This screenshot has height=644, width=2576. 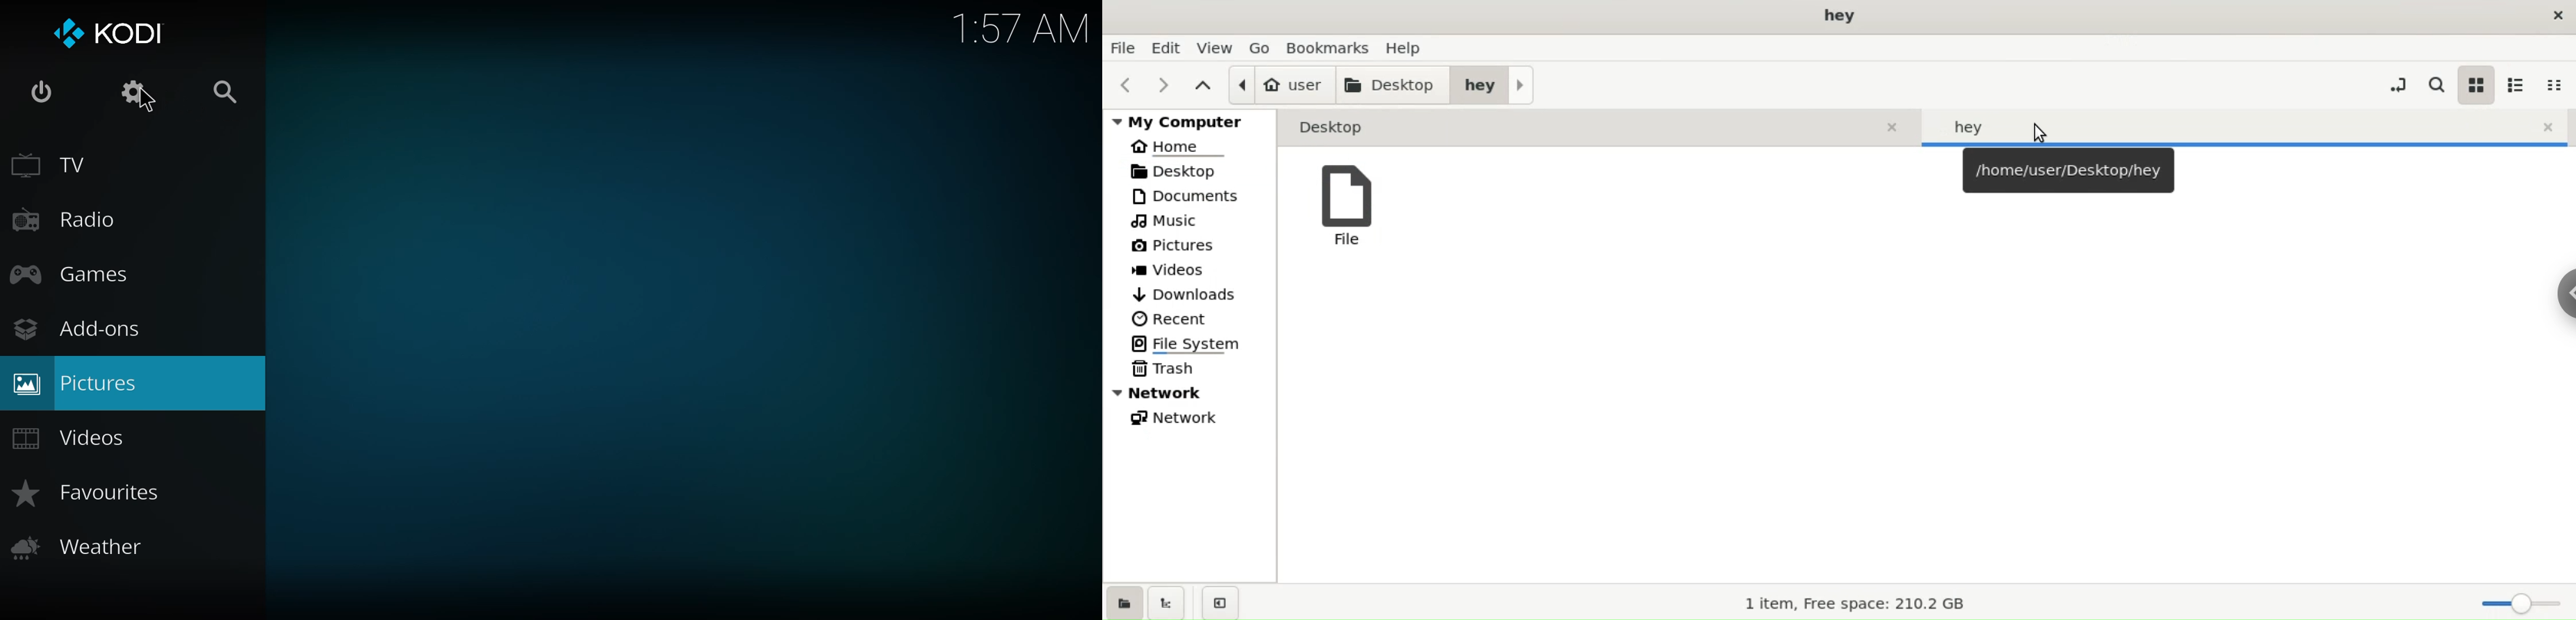 I want to click on time, so click(x=1018, y=26).